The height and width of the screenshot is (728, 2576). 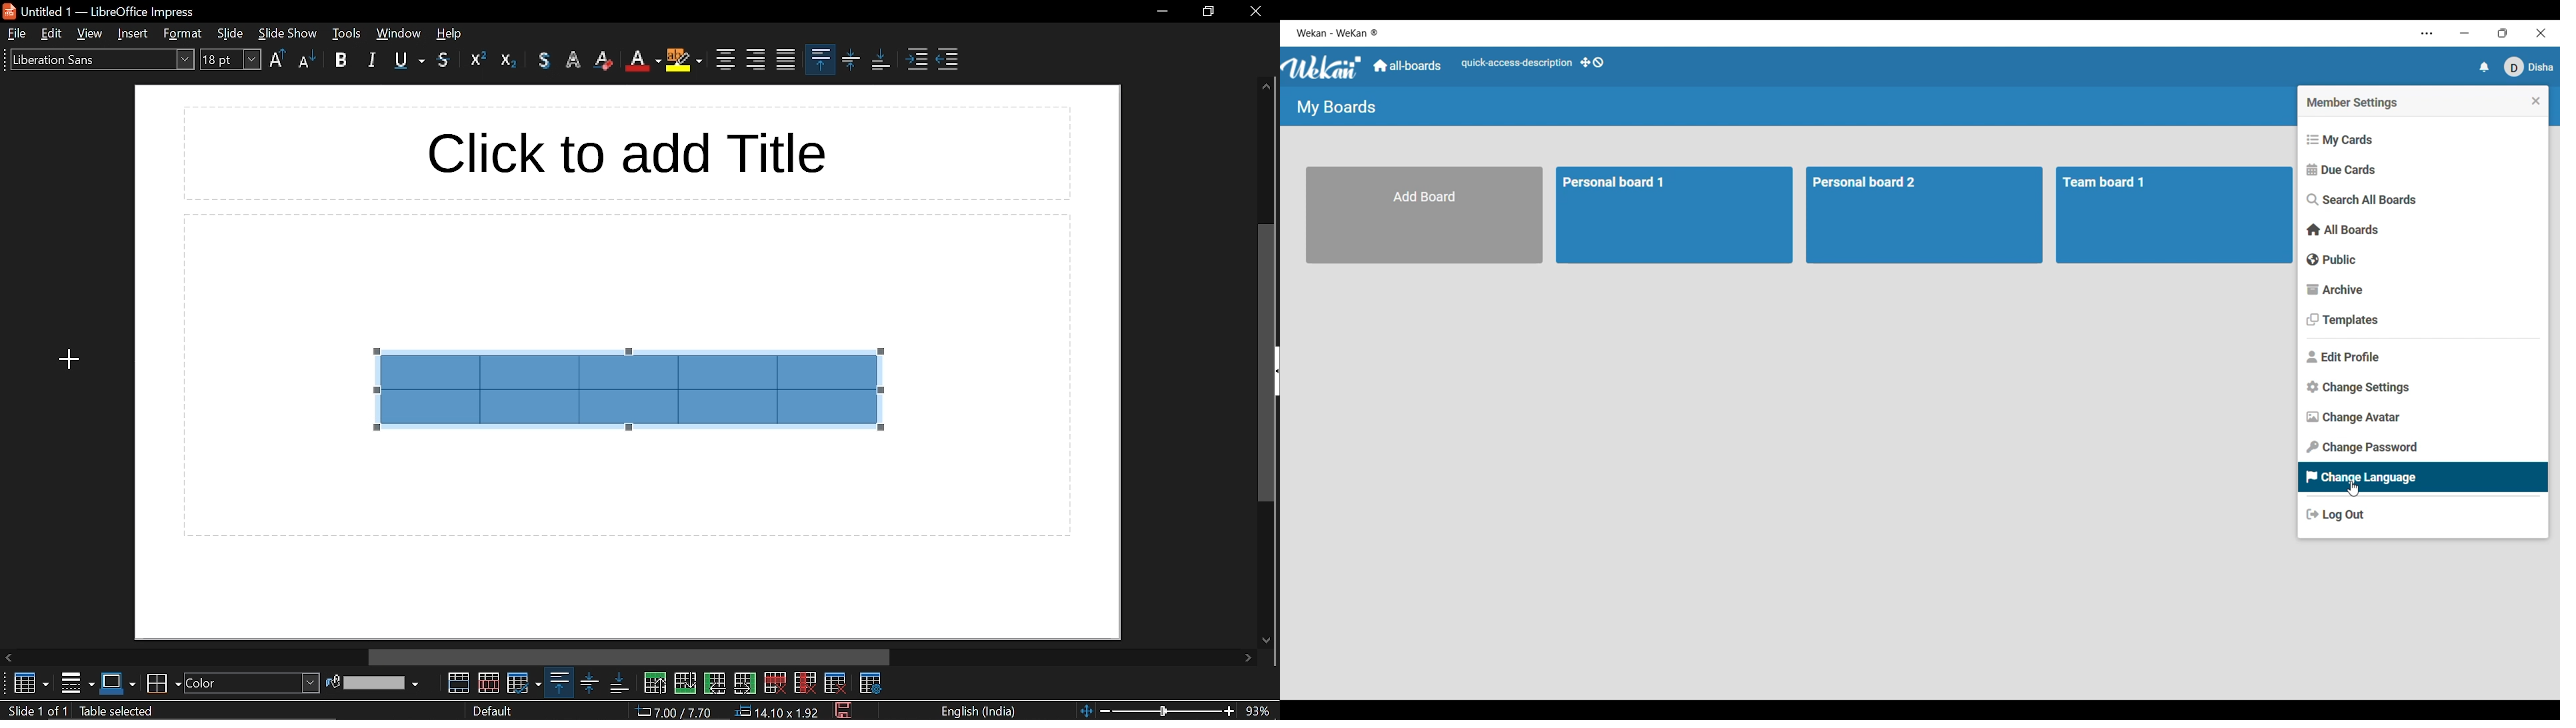 What do you see at coordinates (231, 59) in the screenshot?
I see `font size` at bounding box center [231, 59].